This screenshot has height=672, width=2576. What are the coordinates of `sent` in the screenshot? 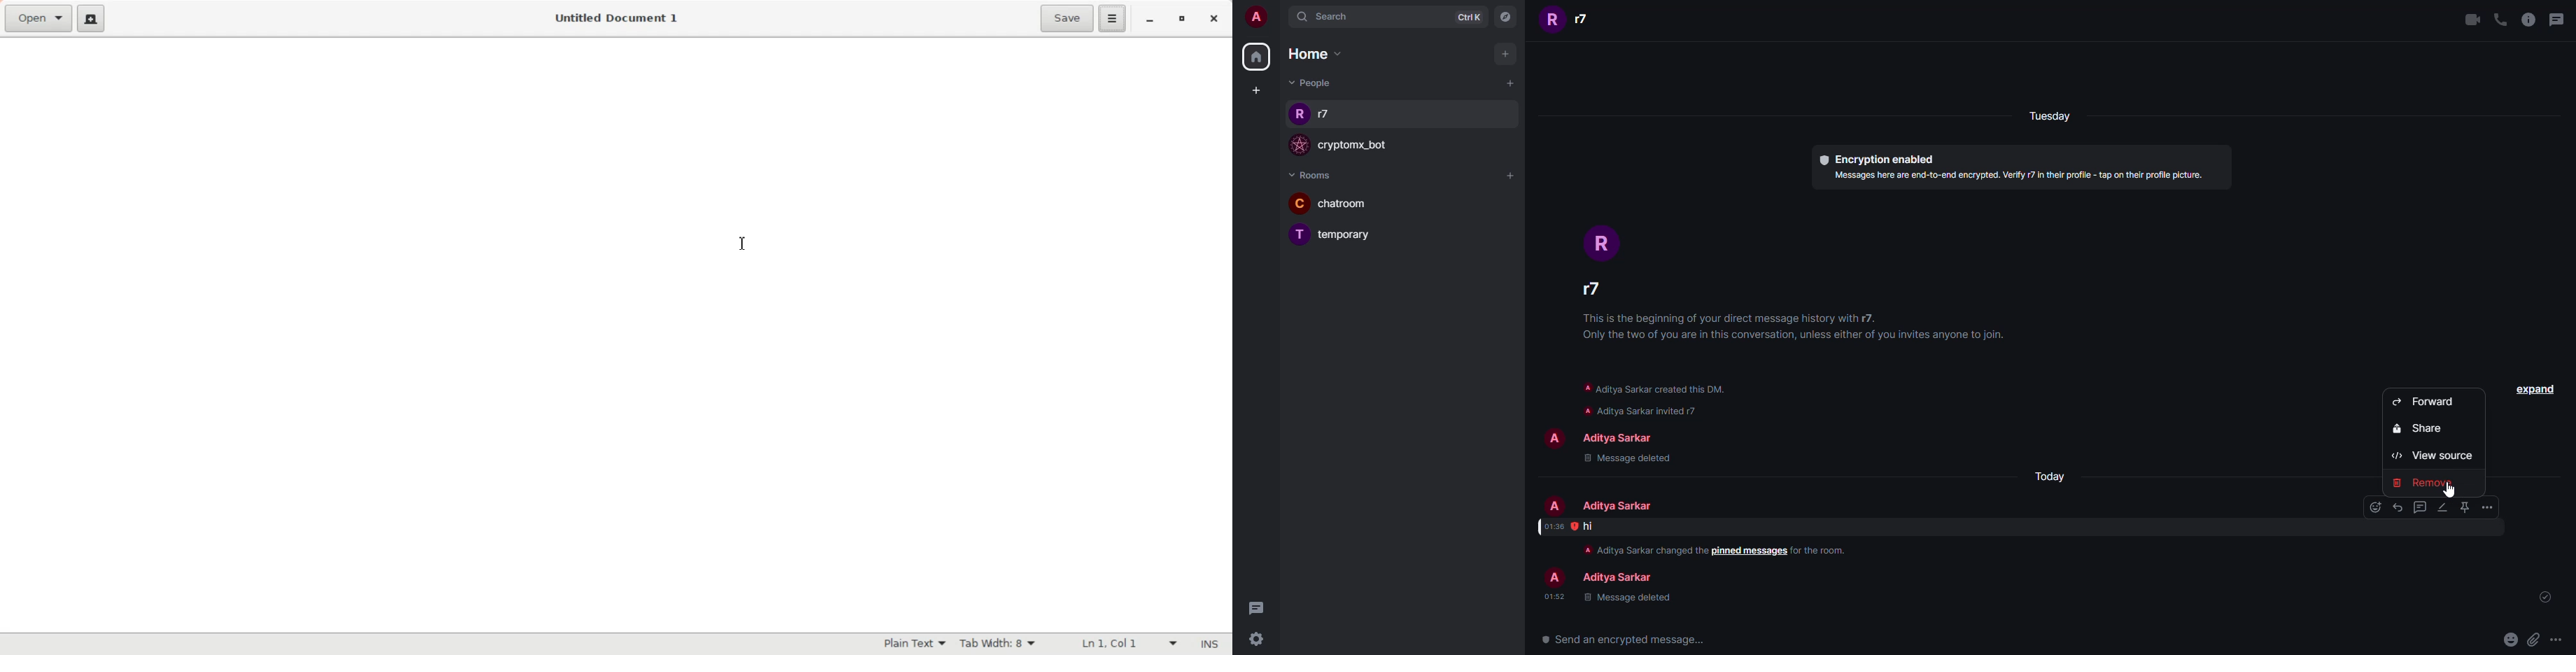 It's located at (2548, 598).